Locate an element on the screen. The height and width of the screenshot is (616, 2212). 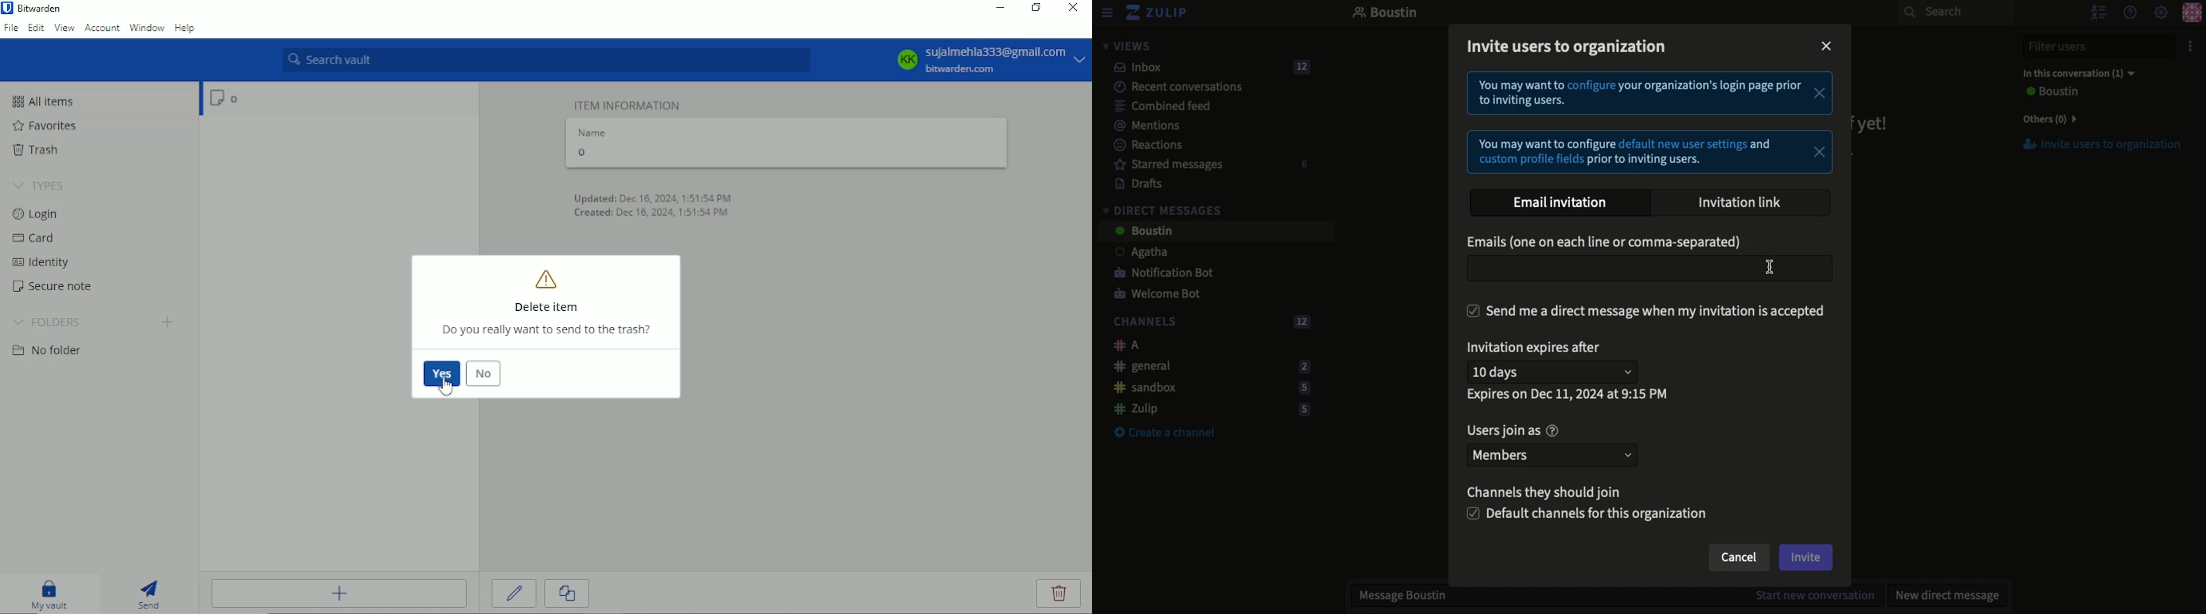
Starred messages is located at coordinates (1208, 164).